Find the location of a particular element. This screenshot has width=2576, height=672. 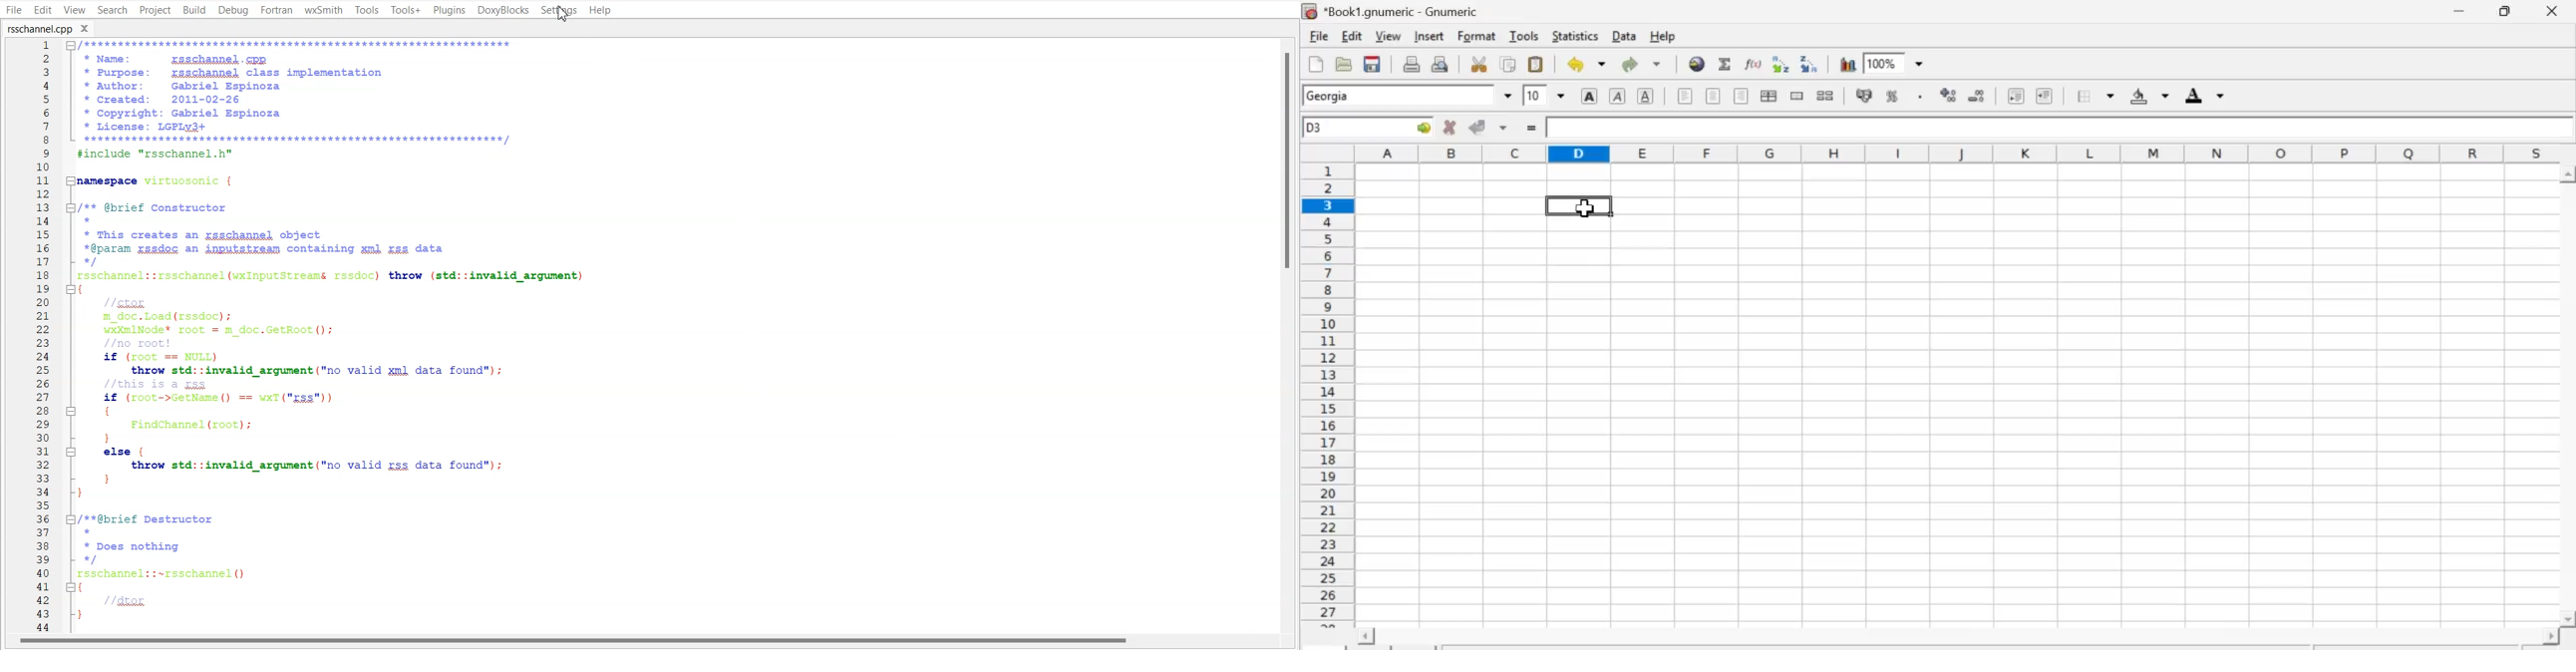

Debug is located at coordinates (234, 11).